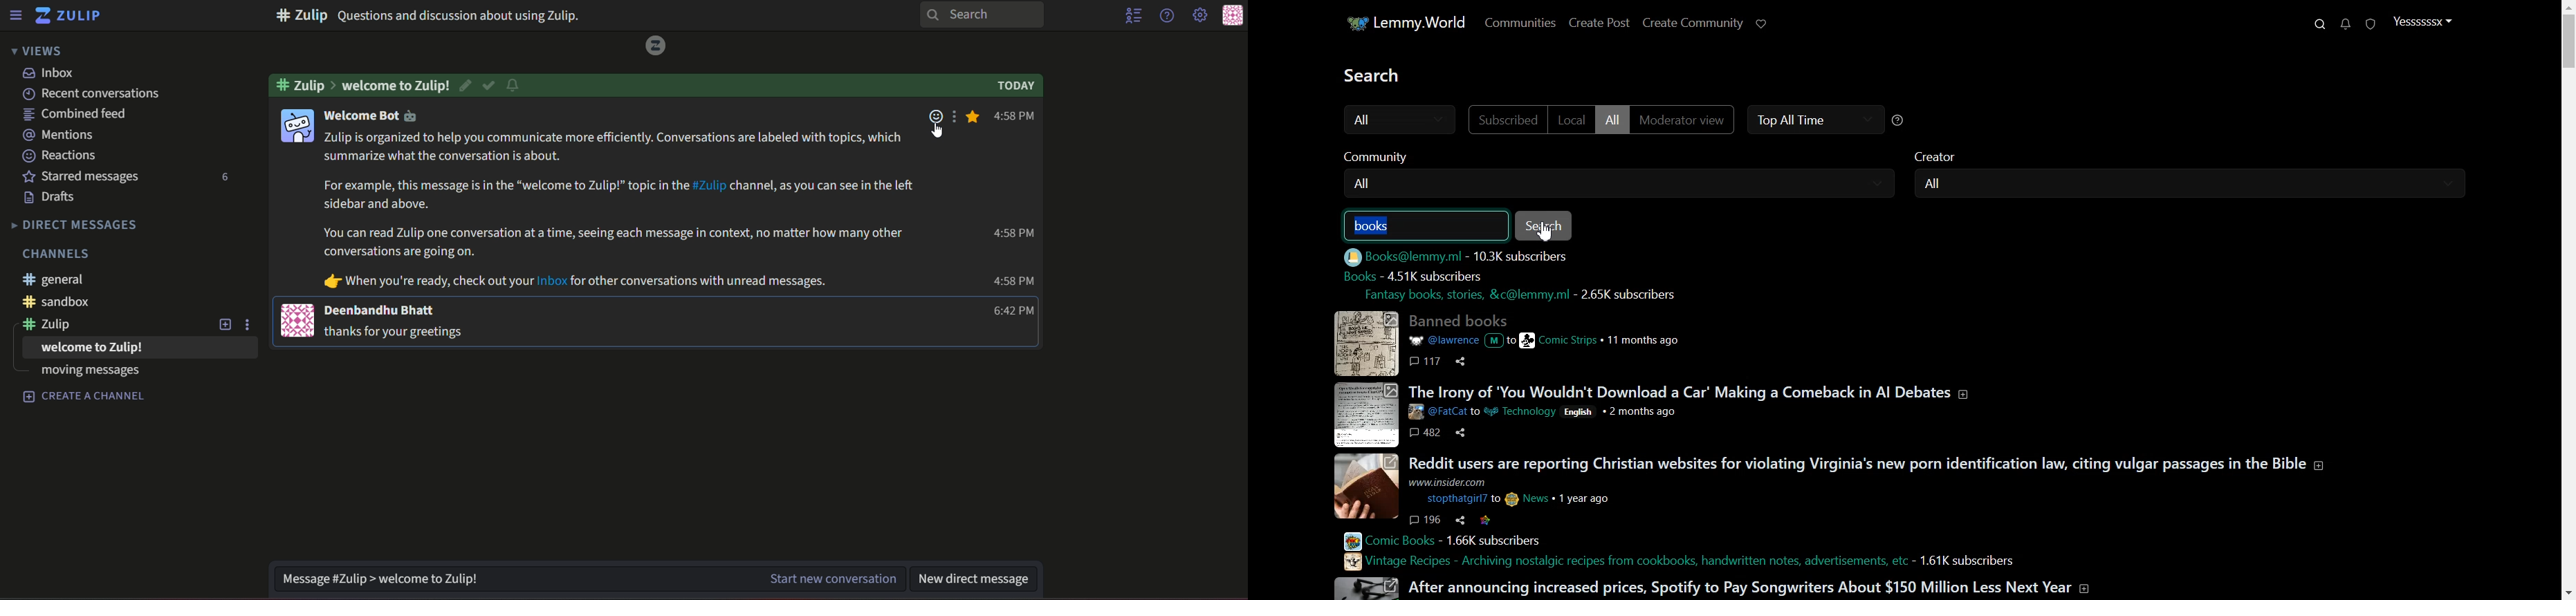 Image resolution: width=2576 pixels, height=616 pixels. I want to click on #zulip, so click(51, 324).